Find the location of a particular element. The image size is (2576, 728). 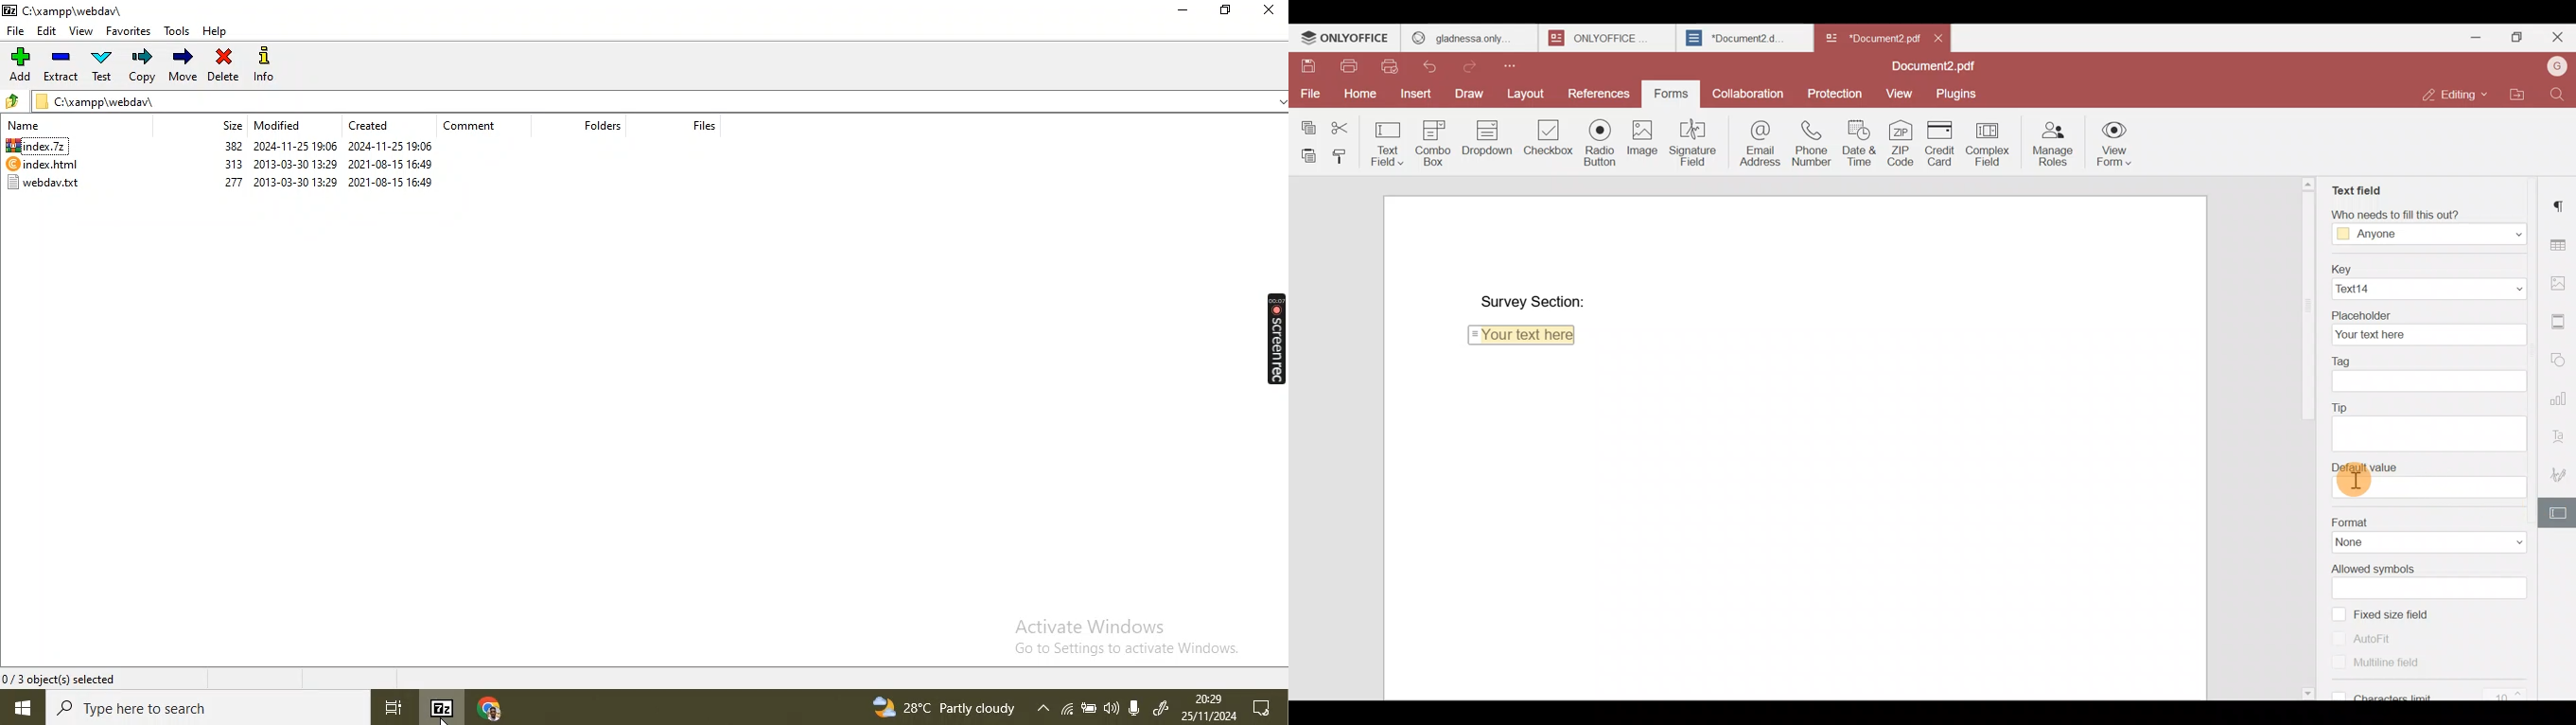

7-Zip is located at coordinates (440, 708).